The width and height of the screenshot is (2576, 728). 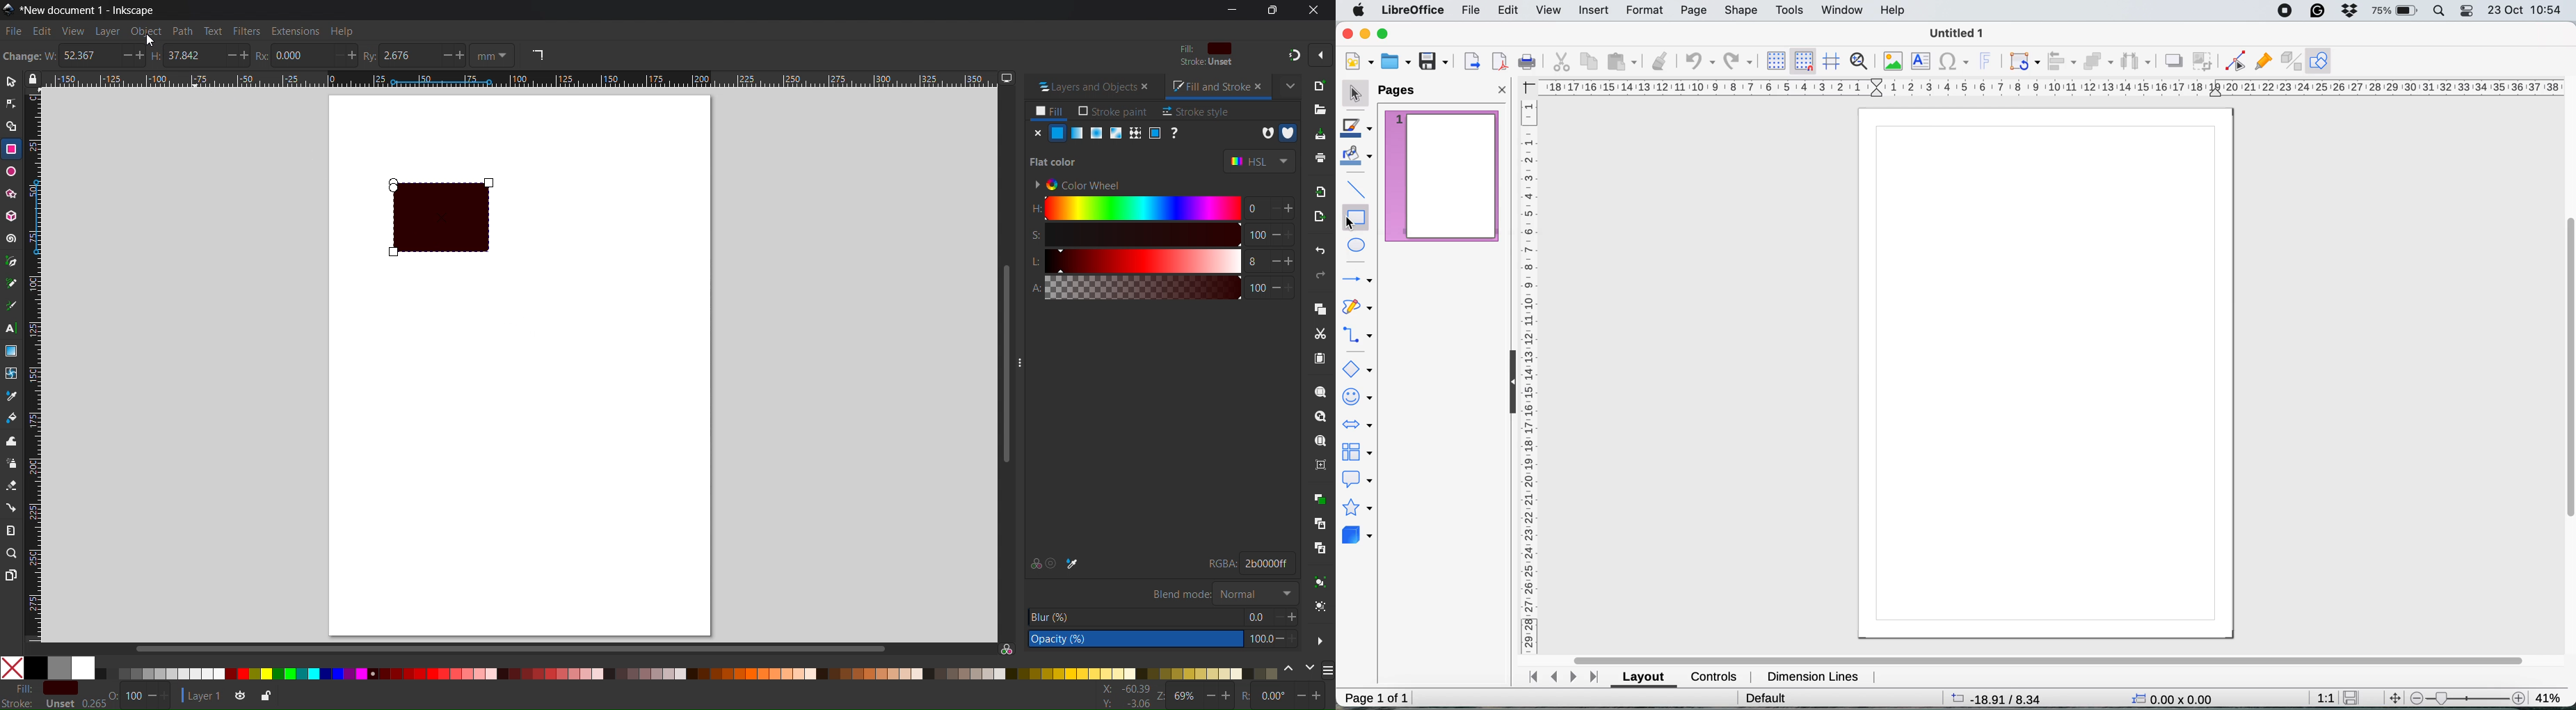 What do you see at coordinates (1358, 245) in the screenshot?
I see `ellipse` at bounding box center [1358, 245].